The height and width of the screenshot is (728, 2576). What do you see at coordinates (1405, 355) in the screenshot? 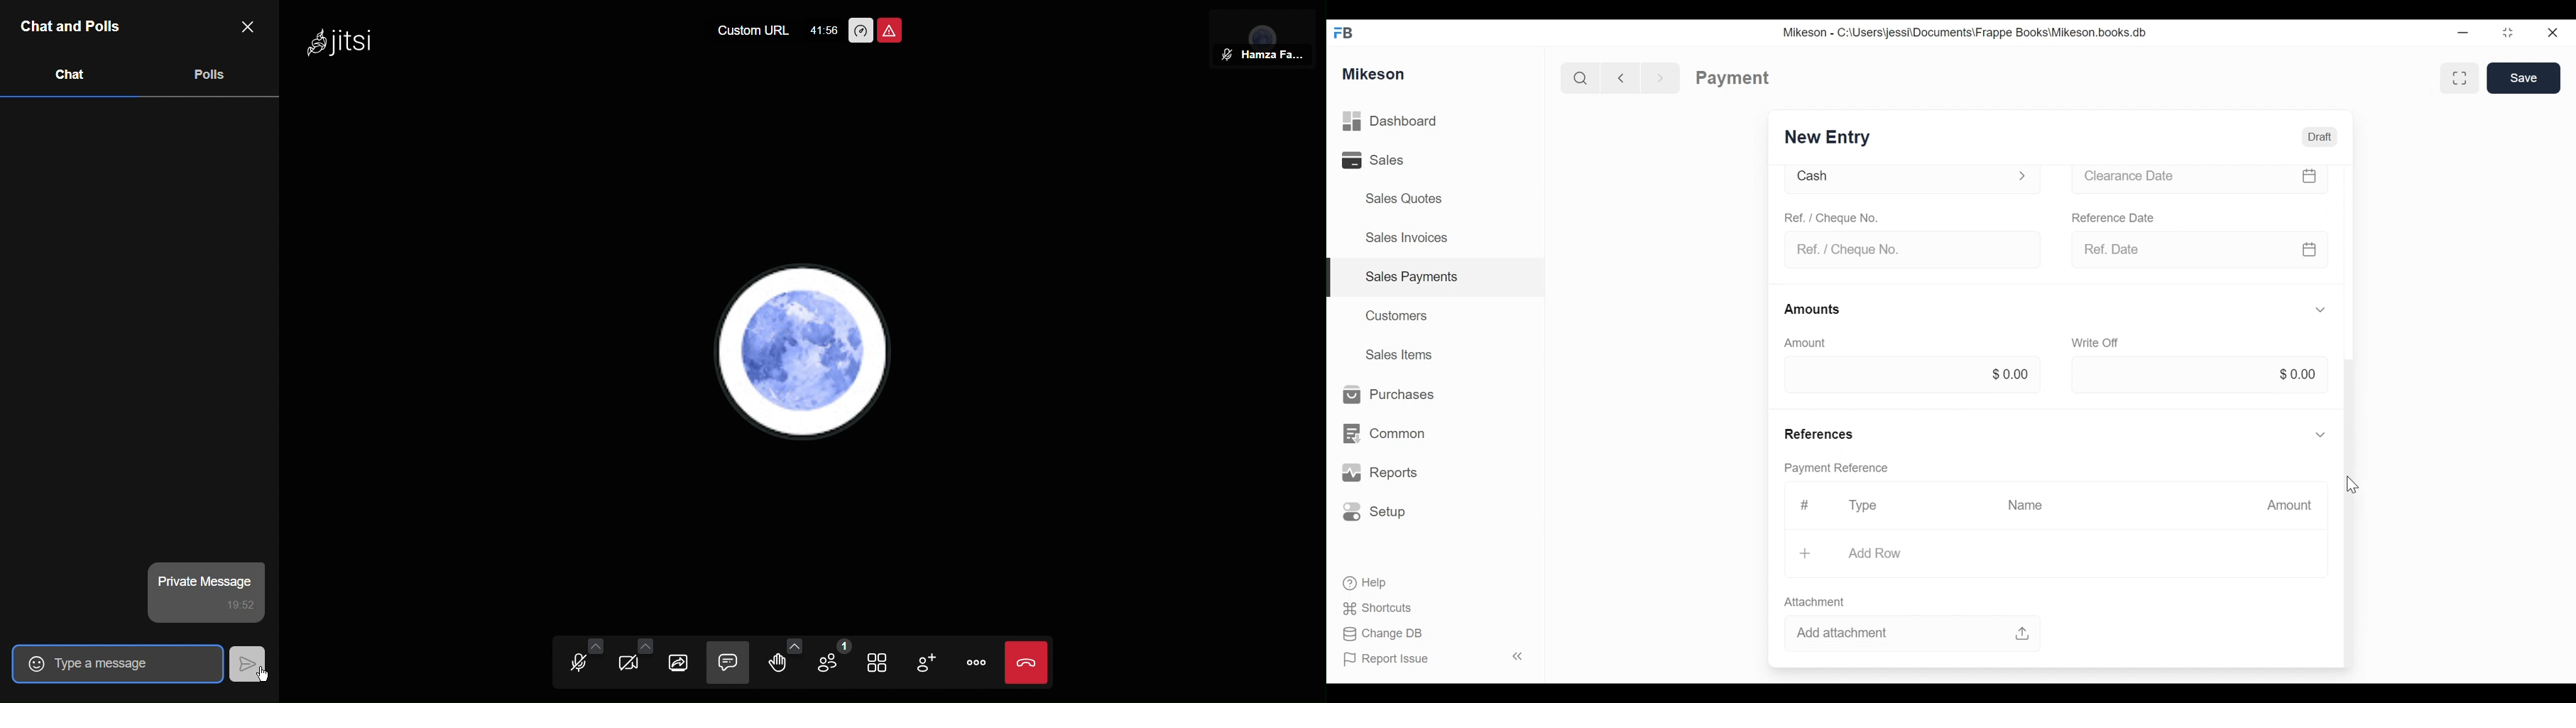
I see `Sales Items` at bounding box center [1405, 355].